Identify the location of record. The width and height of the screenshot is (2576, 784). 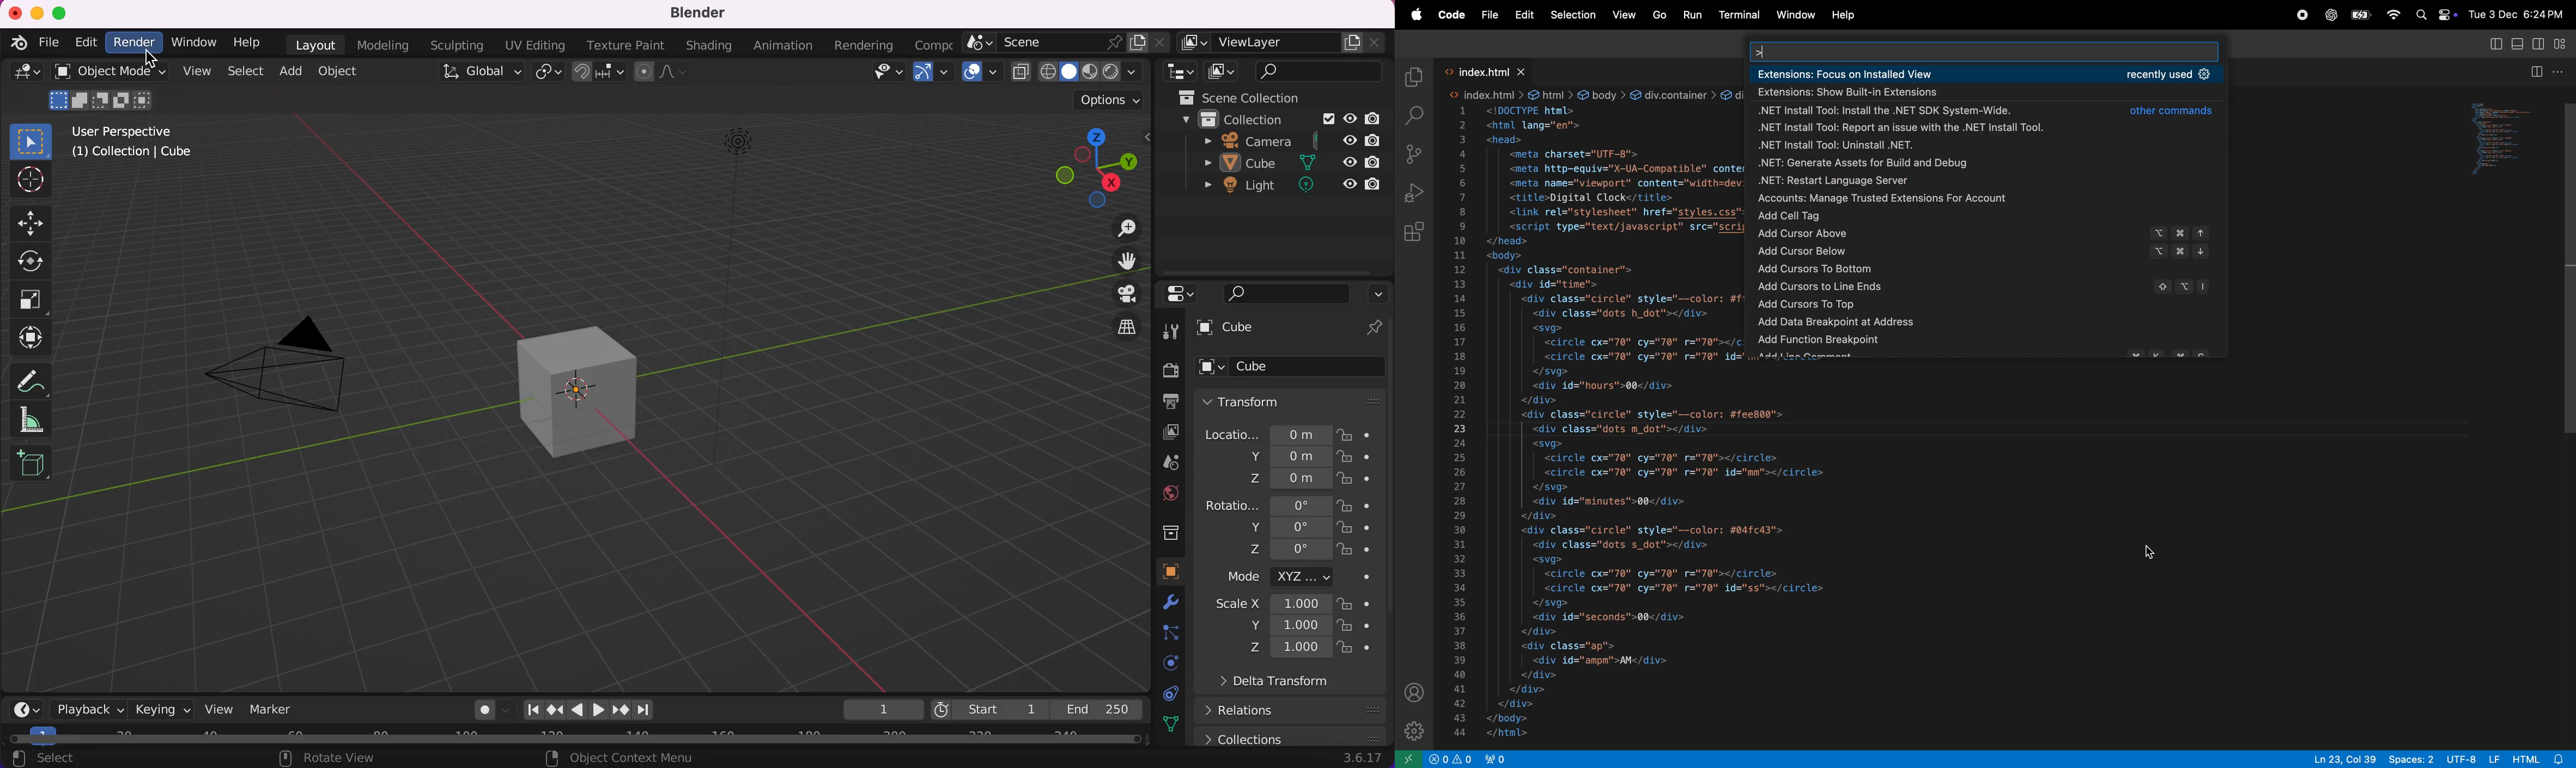
(2301, 15).